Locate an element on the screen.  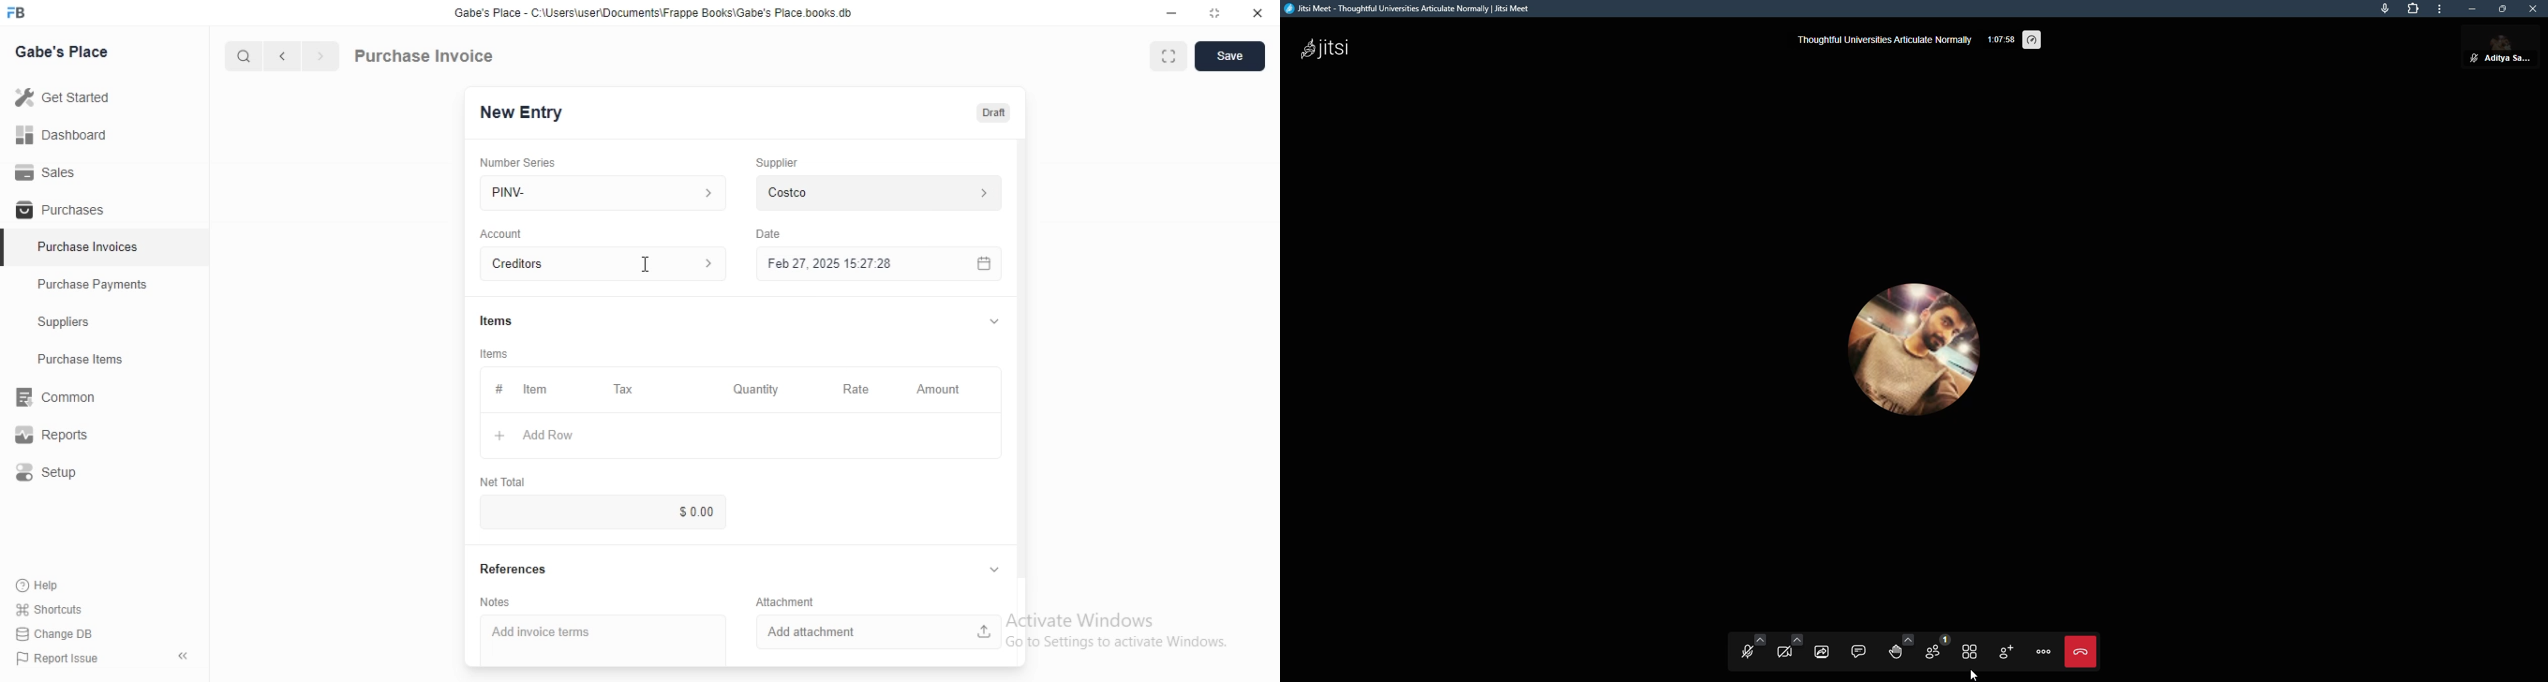
Change dimension is located at coordinates (1215, 13).